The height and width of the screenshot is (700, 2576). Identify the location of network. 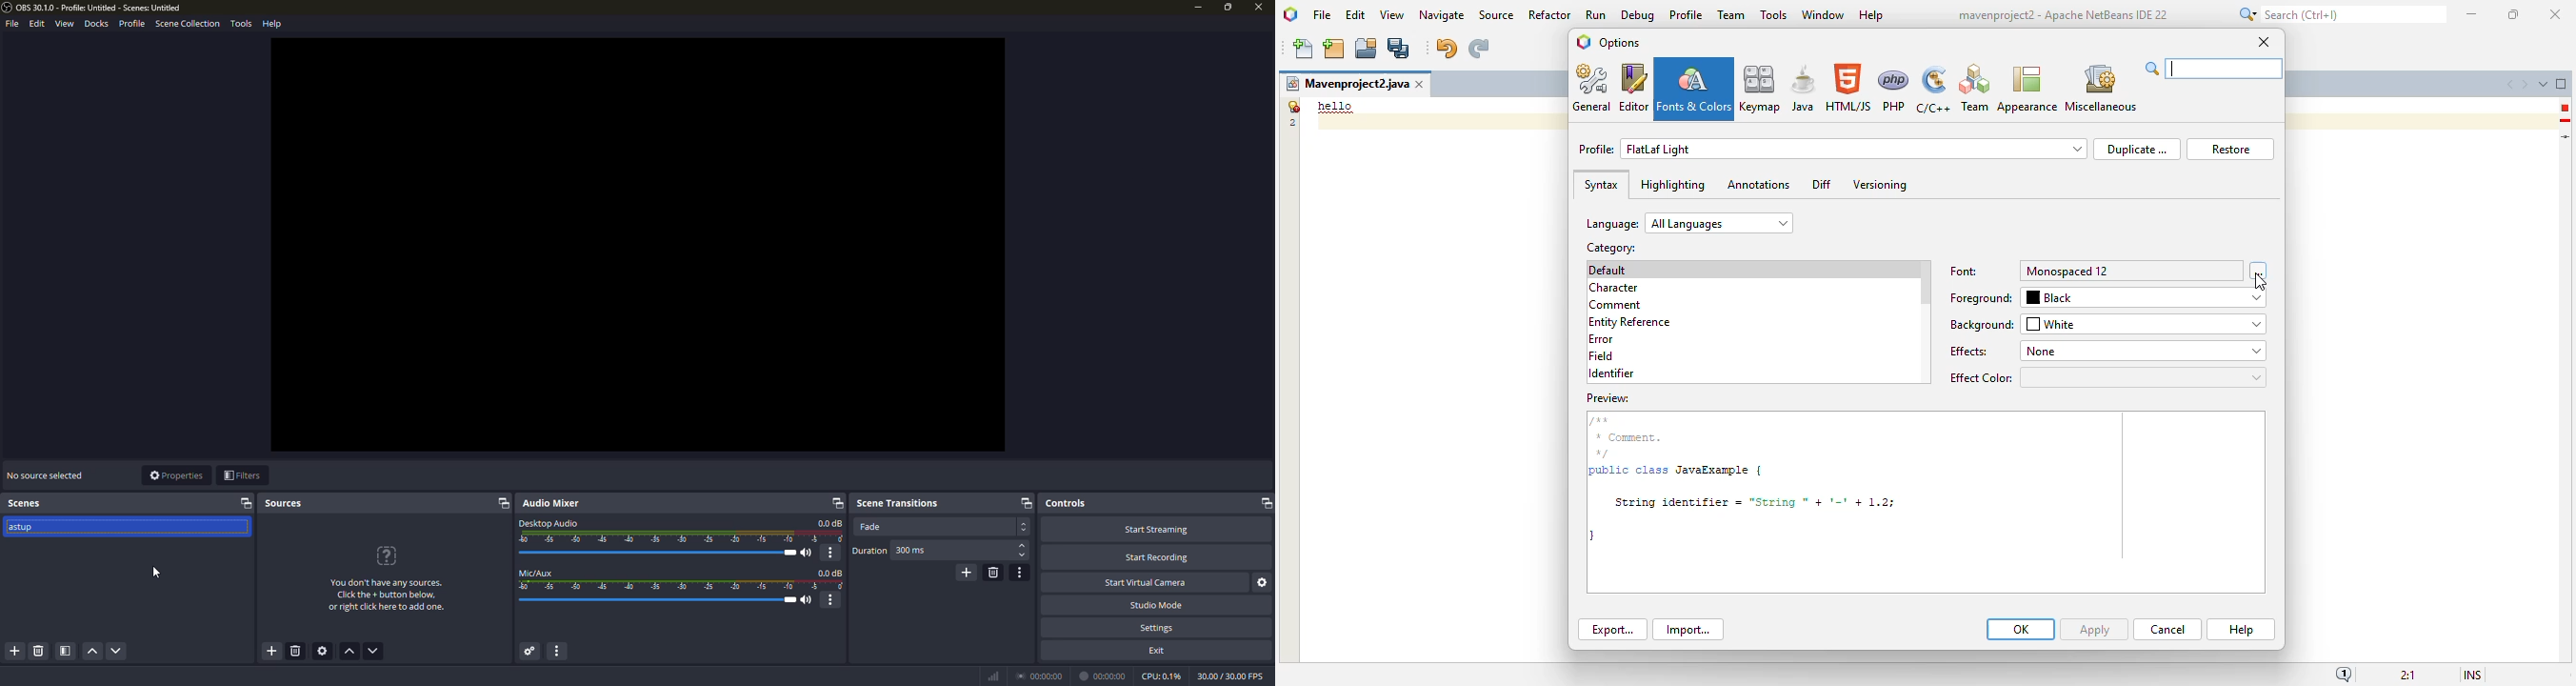
(993, 675).